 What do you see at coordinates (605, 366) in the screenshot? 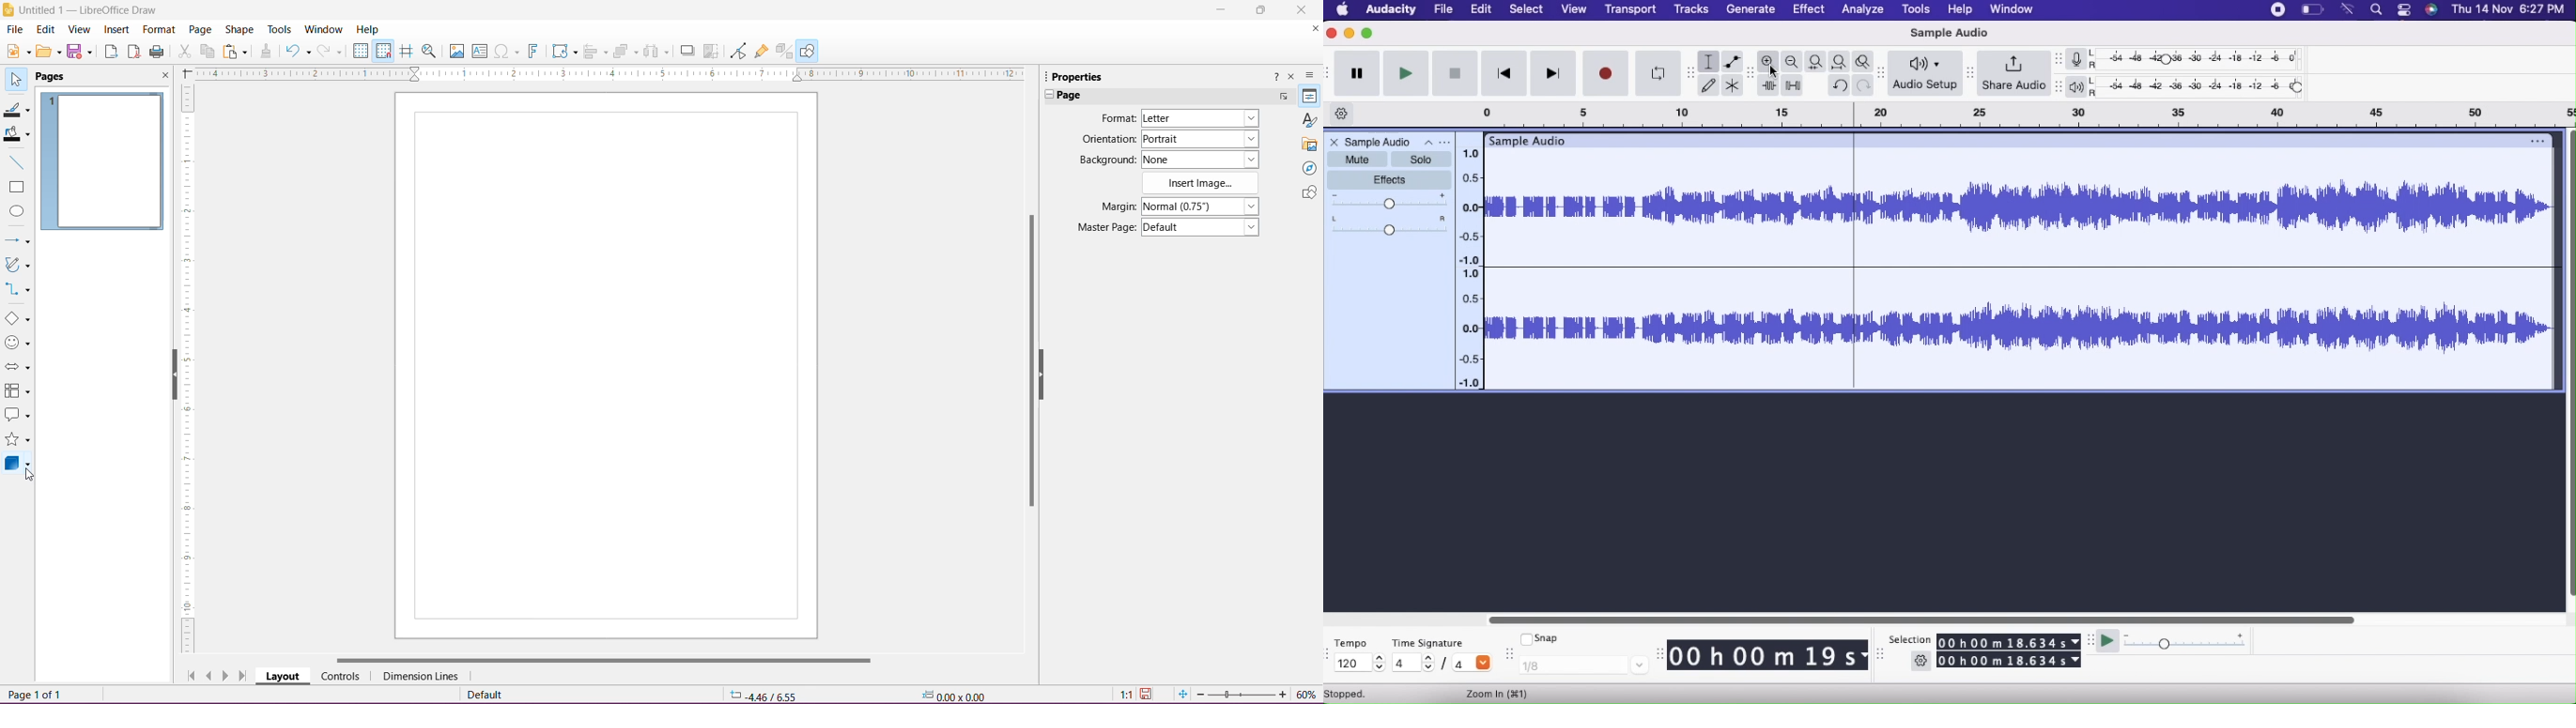
I see `Page` at bounding box center [605, 366].